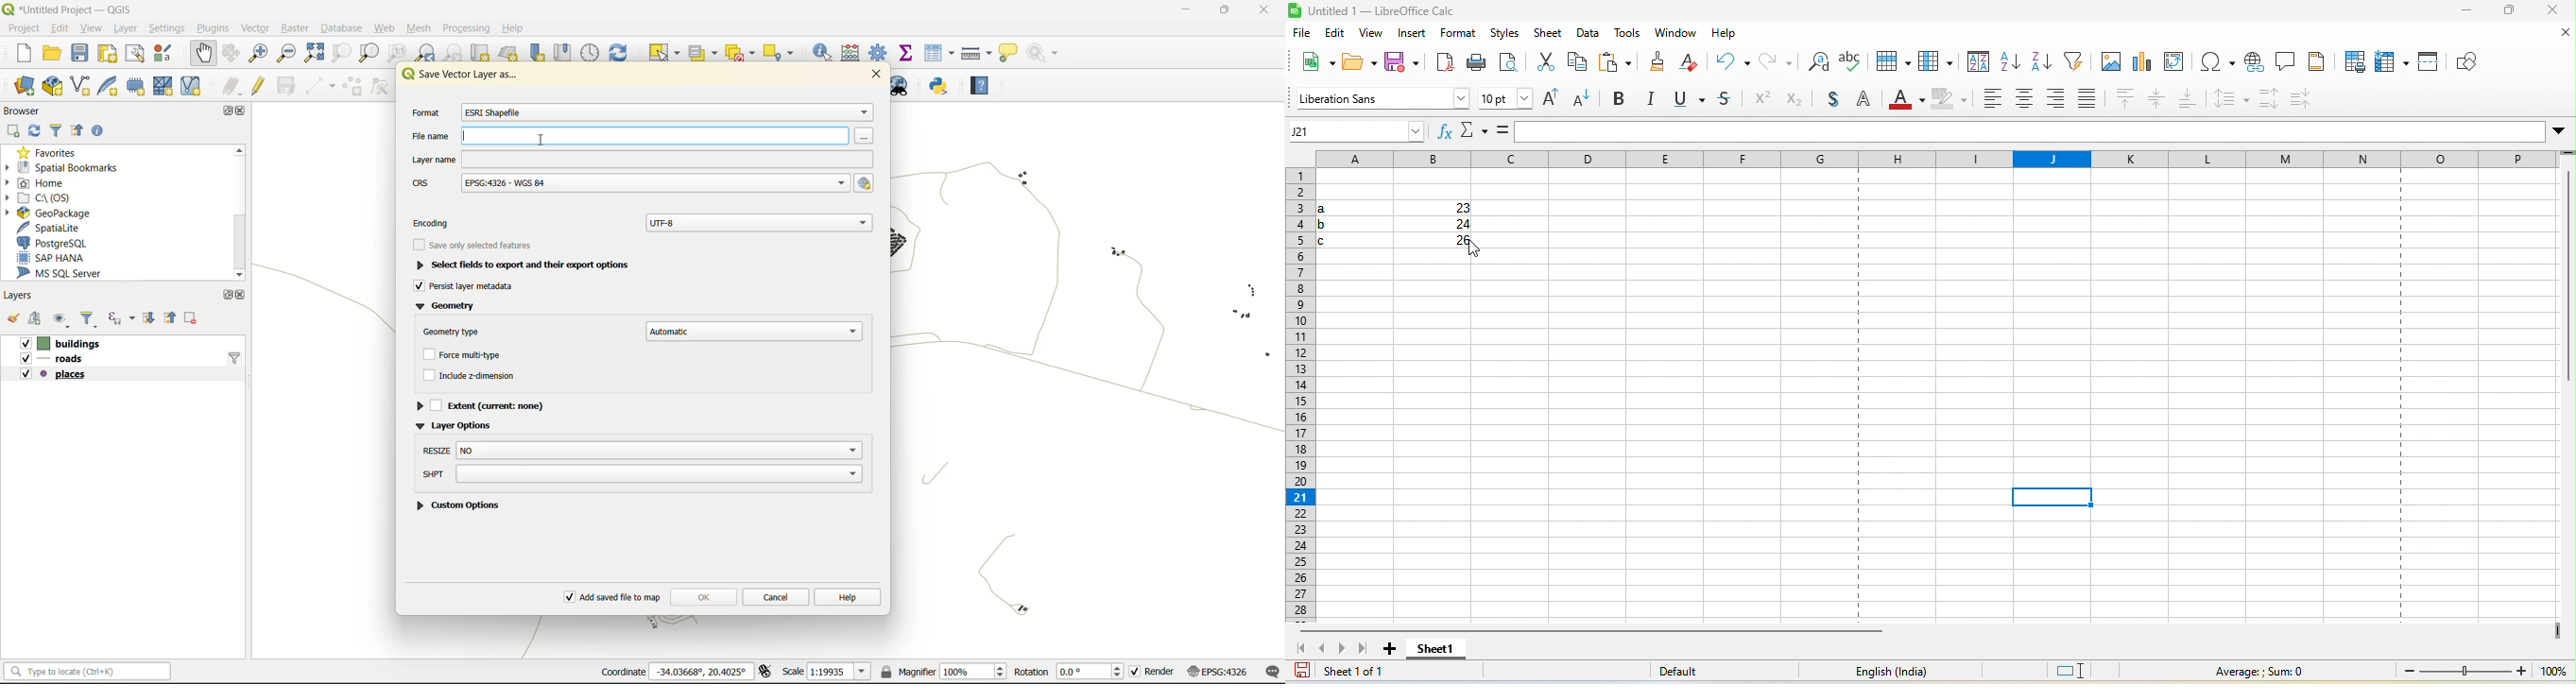  I want to click on filter, so click(91, 319).